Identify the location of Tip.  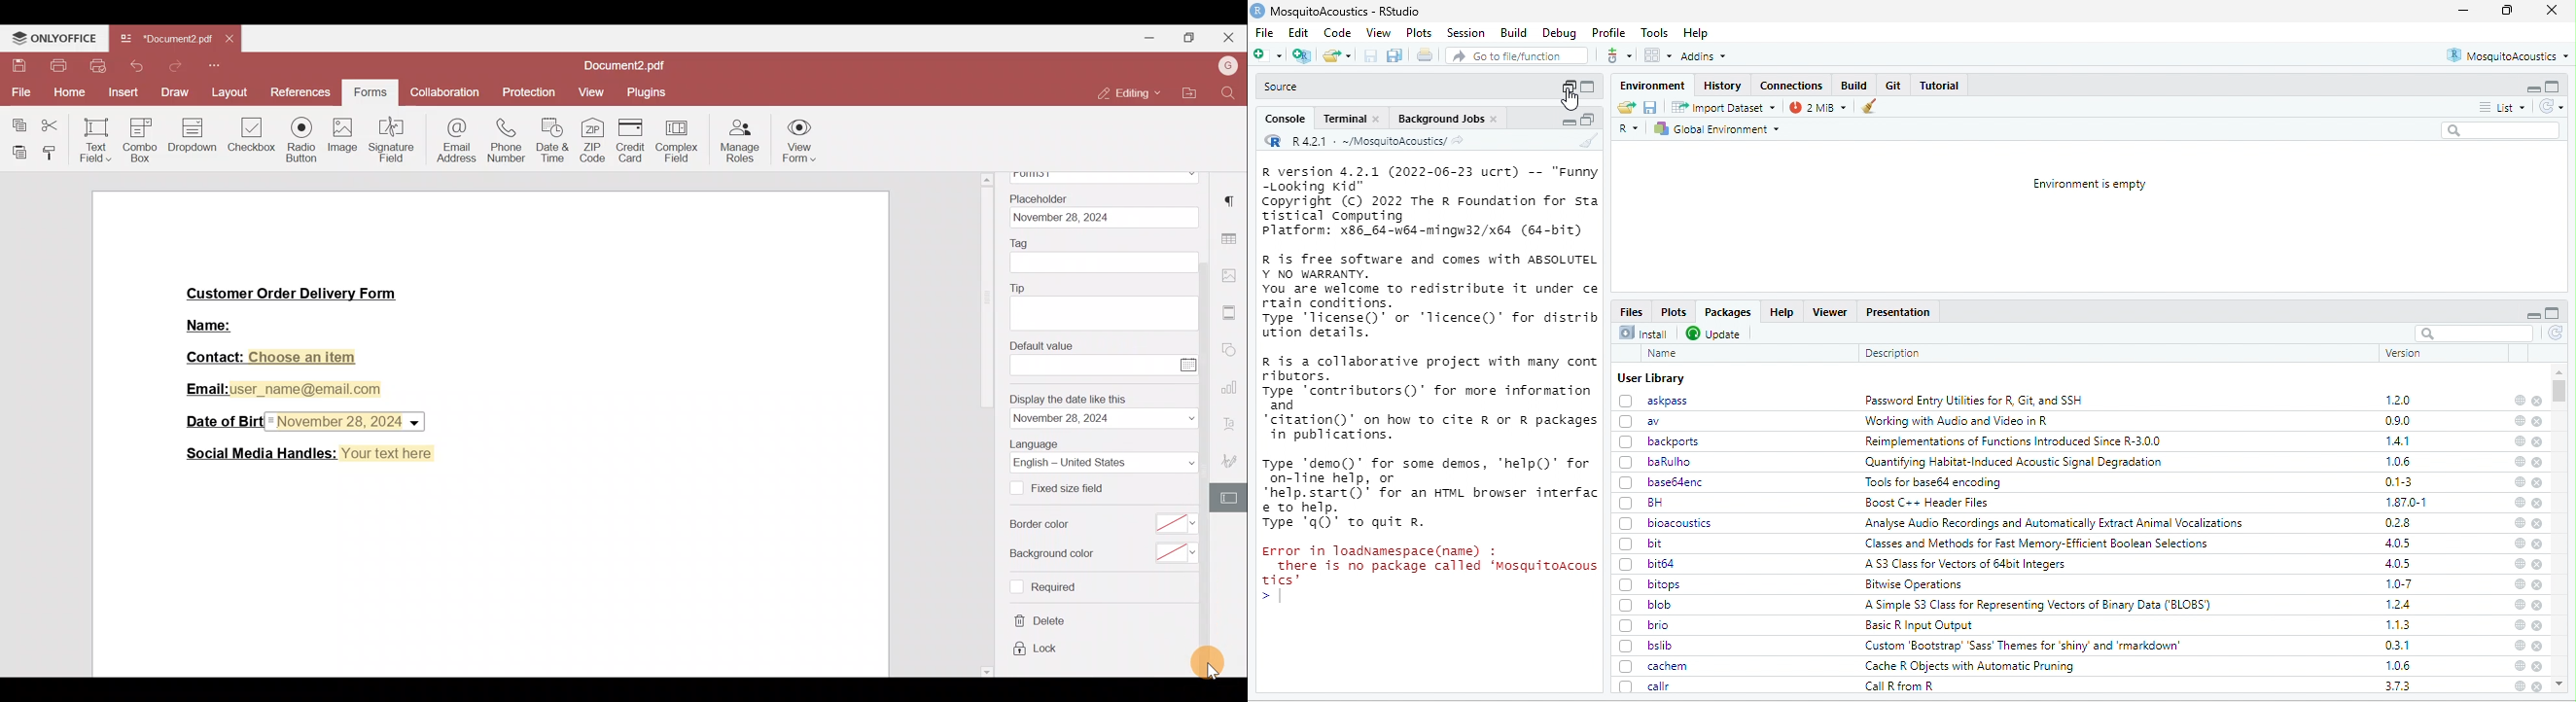
(1021, 289).